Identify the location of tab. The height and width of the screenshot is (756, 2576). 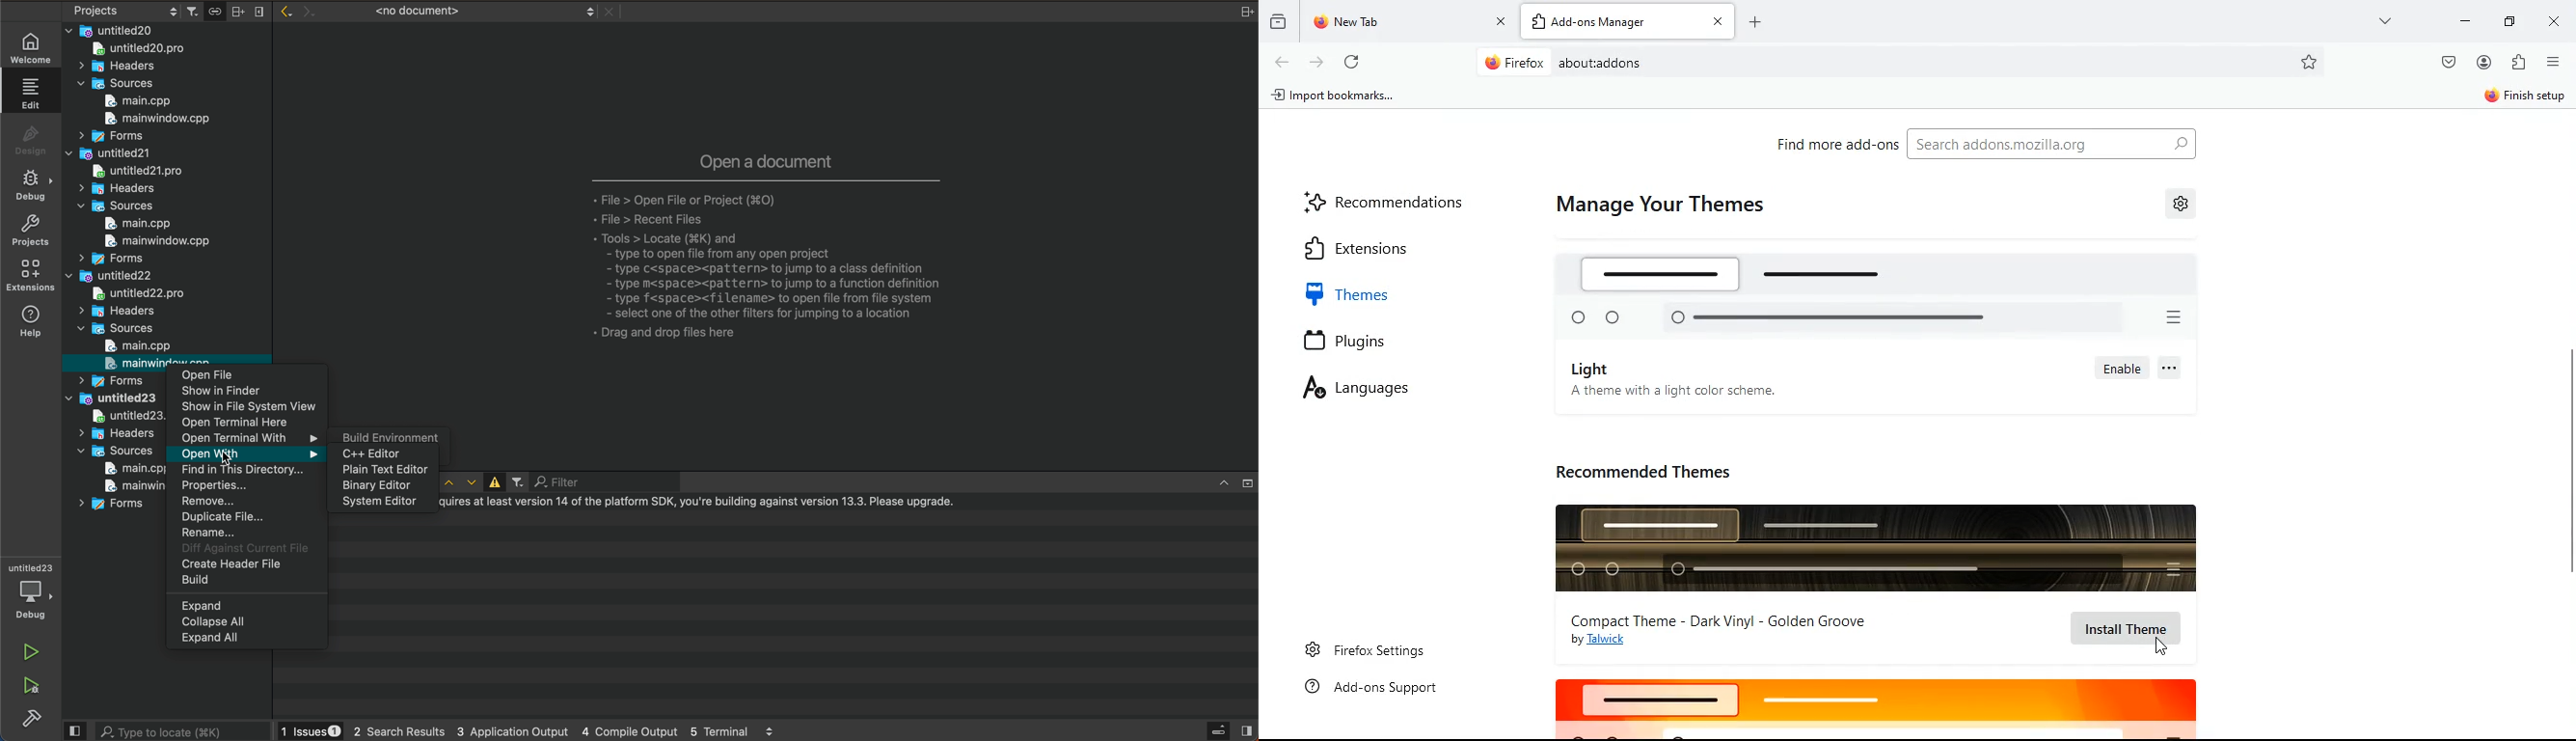
(1409, 23).